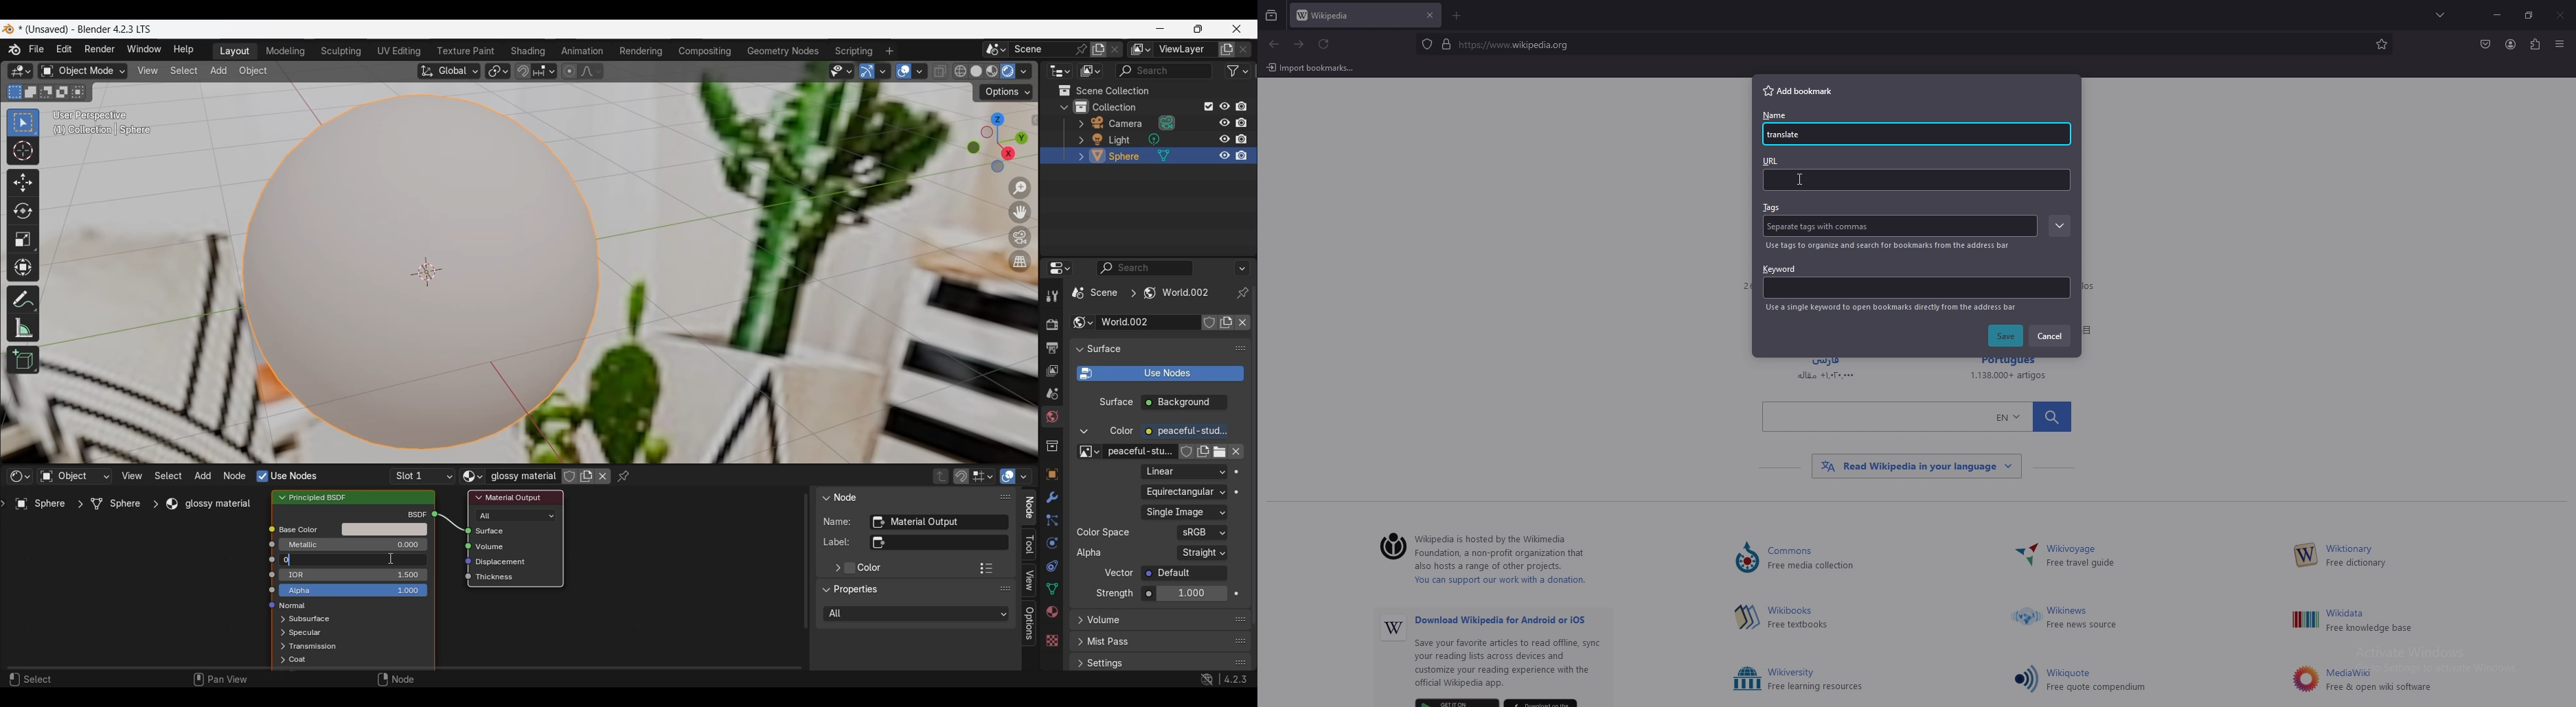 The image size is (2576, 728). What do you see at coordinates (1351, 16) in the screenshot?
I see `tab` at bounding box center [1351, 16].